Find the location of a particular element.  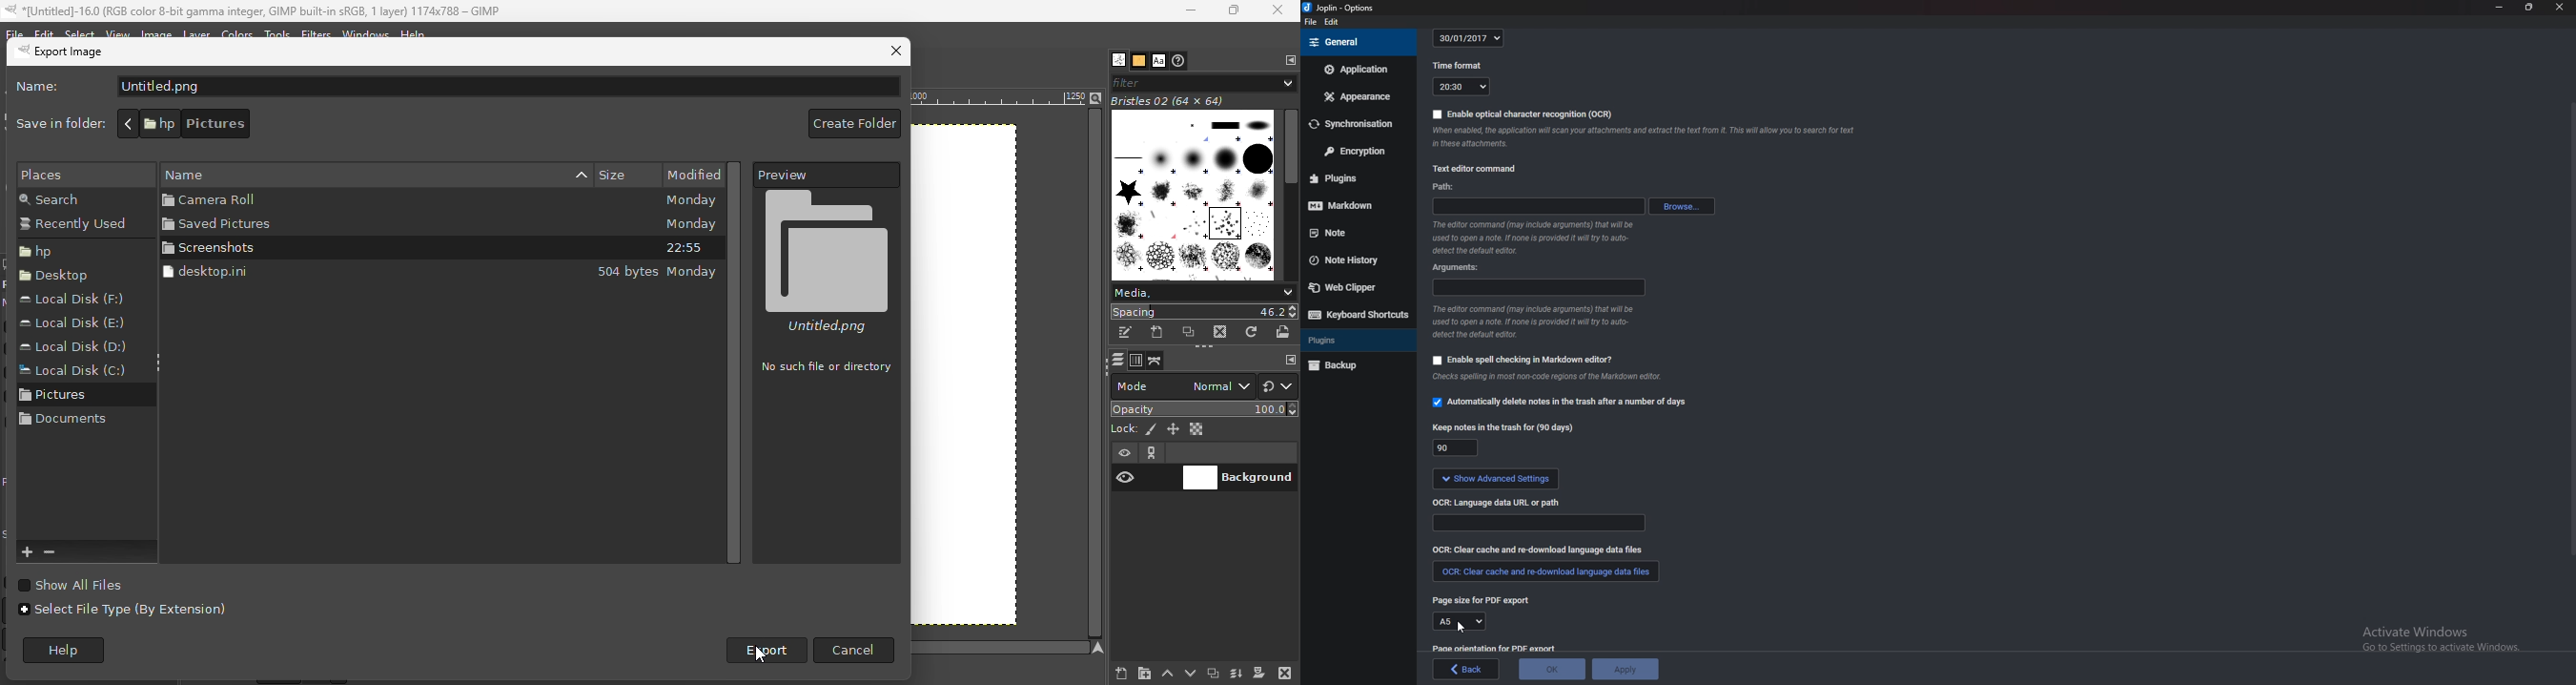

Switch another group of modes is located at coordinates (1279, 385).